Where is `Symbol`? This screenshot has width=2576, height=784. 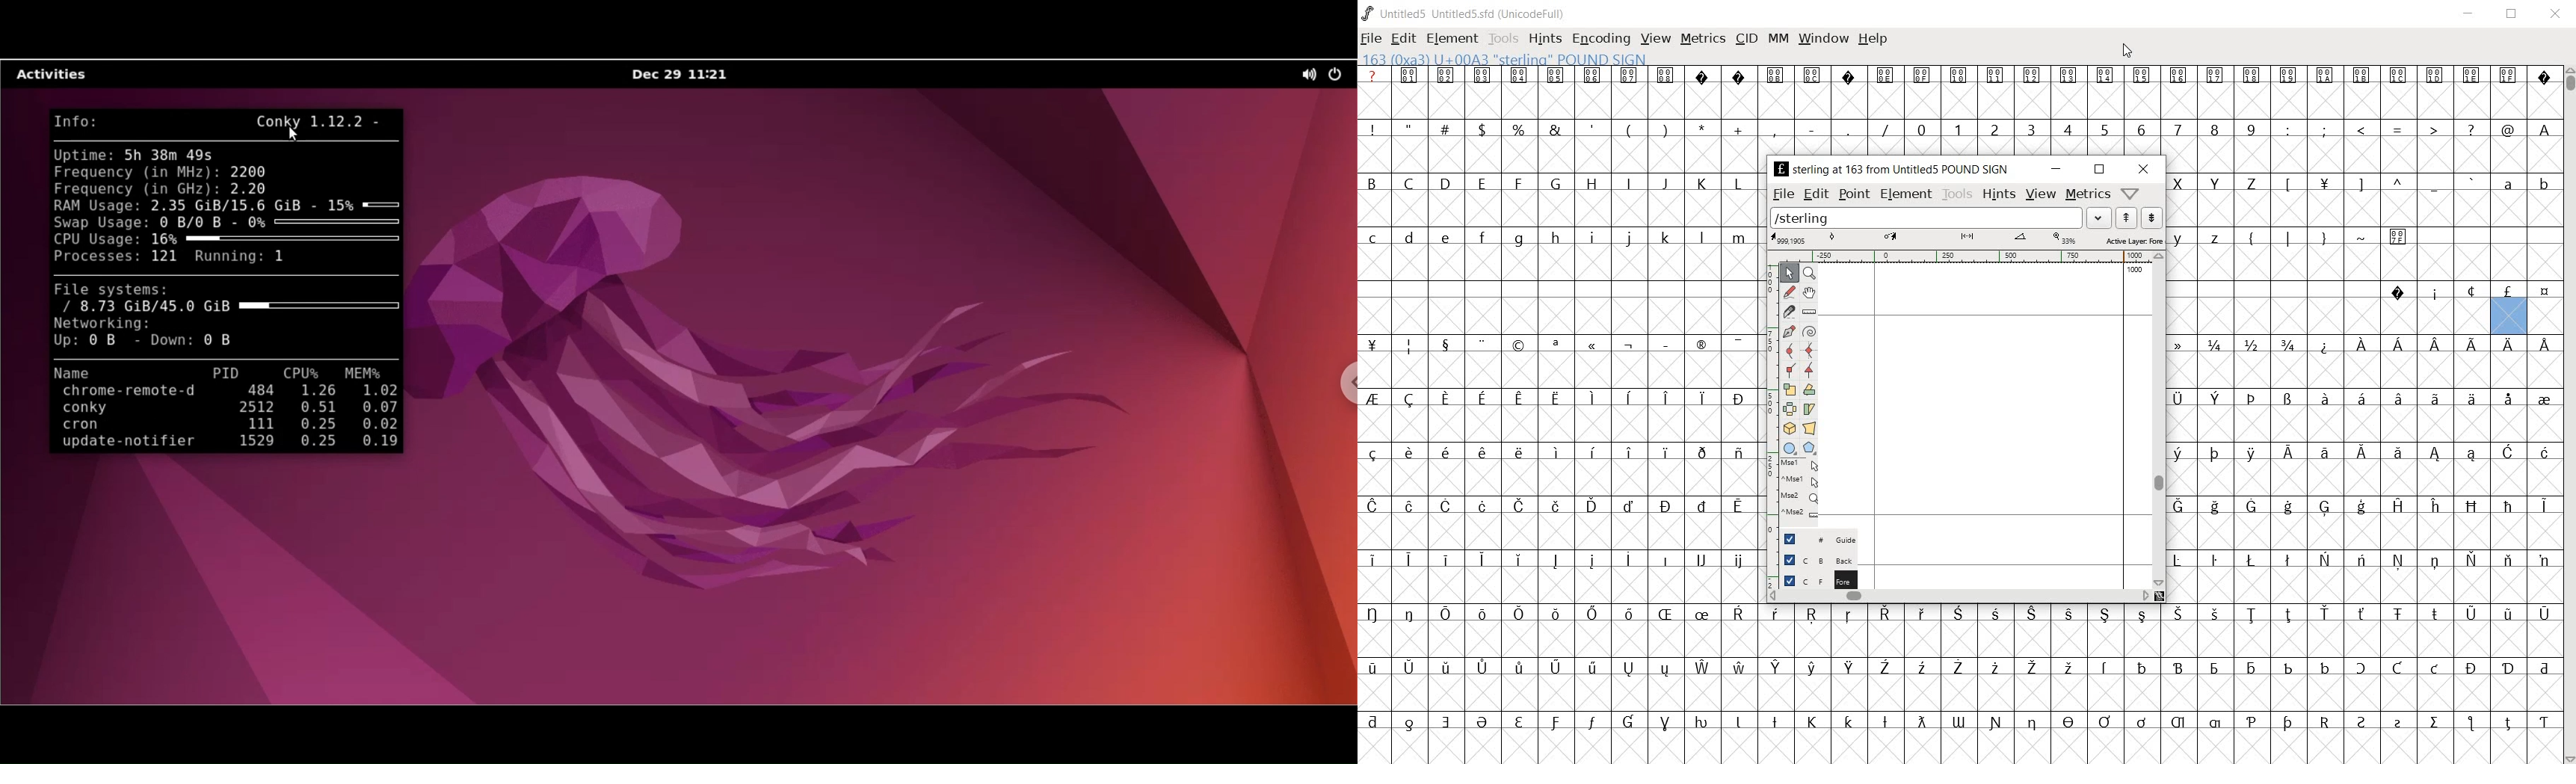
Symbol is located at coordinates (1481, 668).